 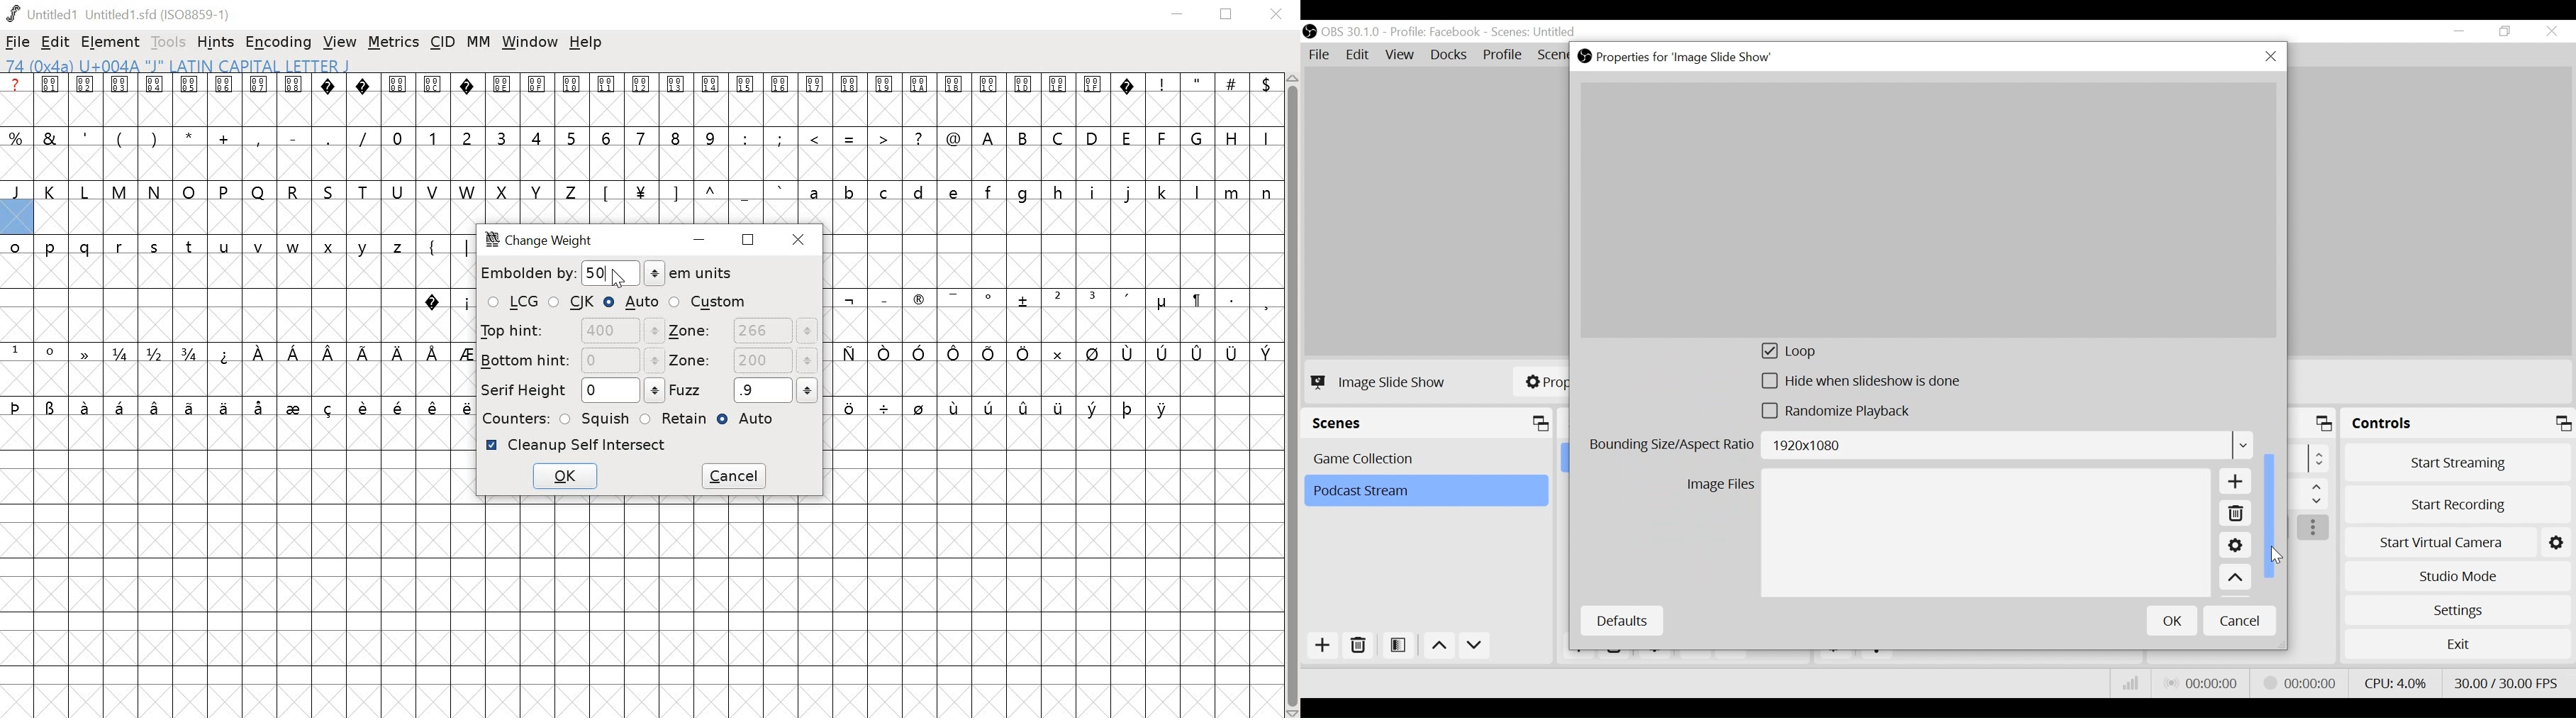 I want to click on Open Scene Filter, so click(x=1401, y=646).